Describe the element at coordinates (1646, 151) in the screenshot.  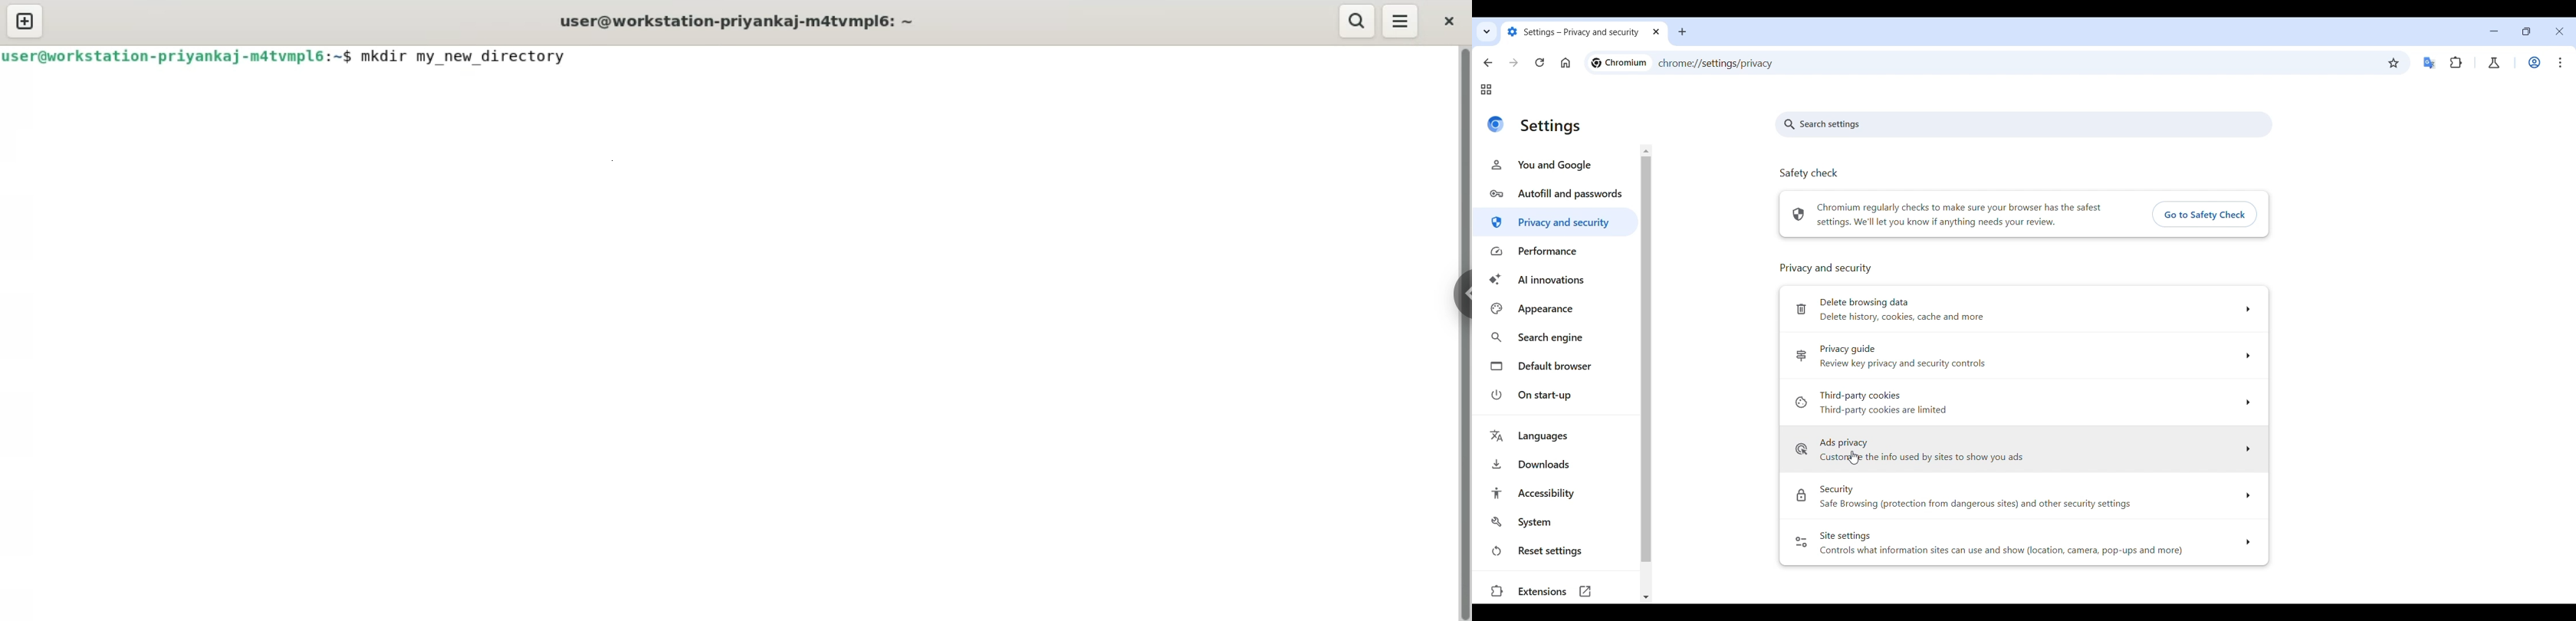
I see `Quick slide to top` at that location.